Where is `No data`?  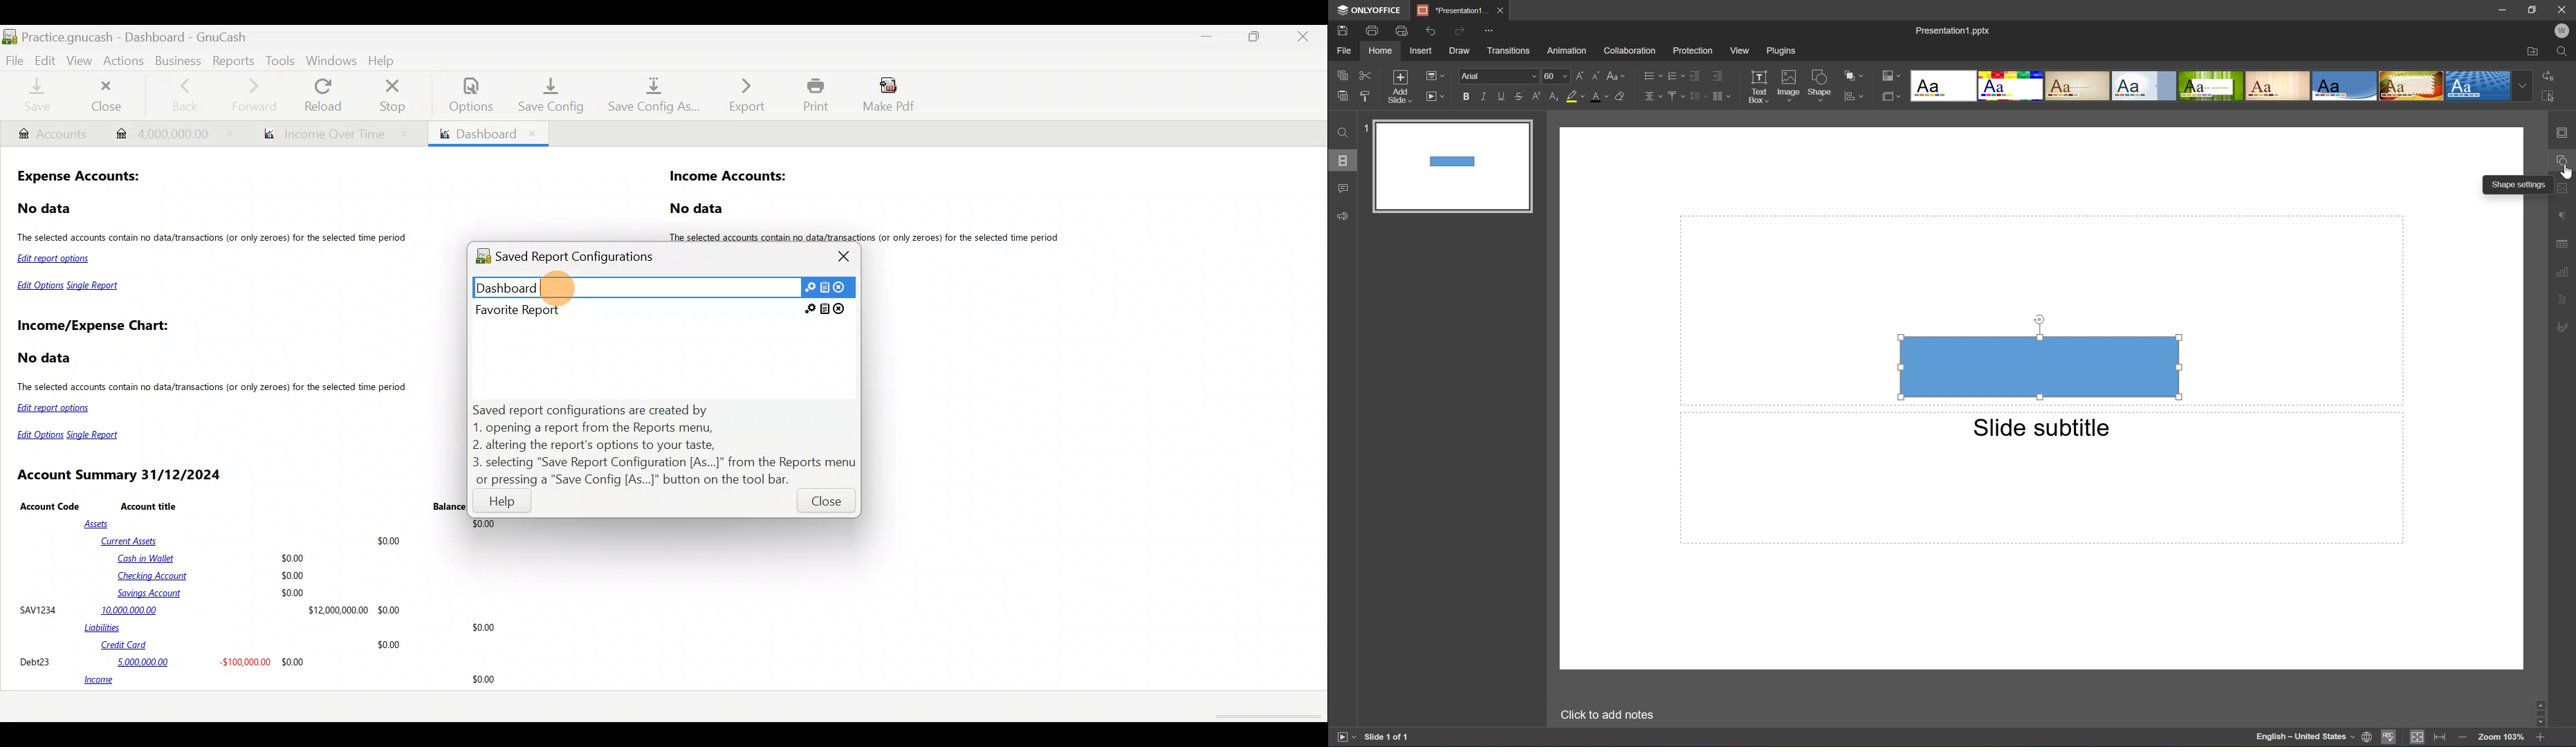
No data is located at coordinates (46, 209).